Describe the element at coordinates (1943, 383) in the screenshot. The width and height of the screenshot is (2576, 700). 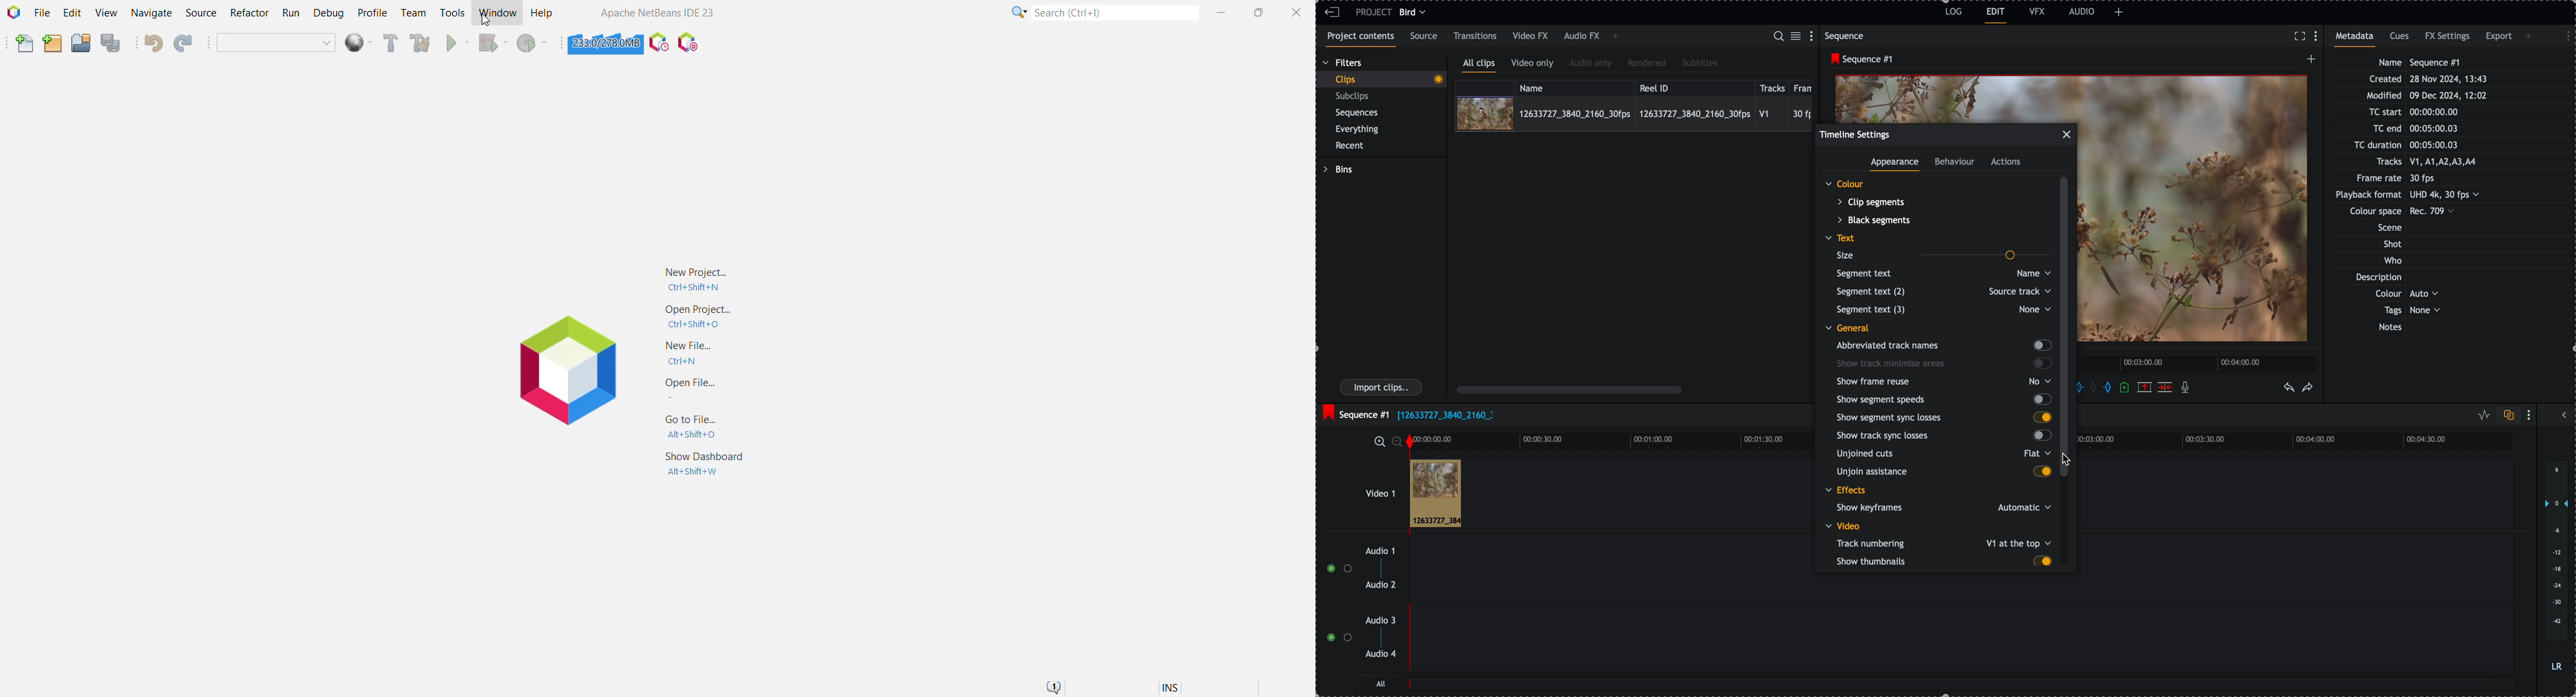
I see `show frame reuse` at that location.